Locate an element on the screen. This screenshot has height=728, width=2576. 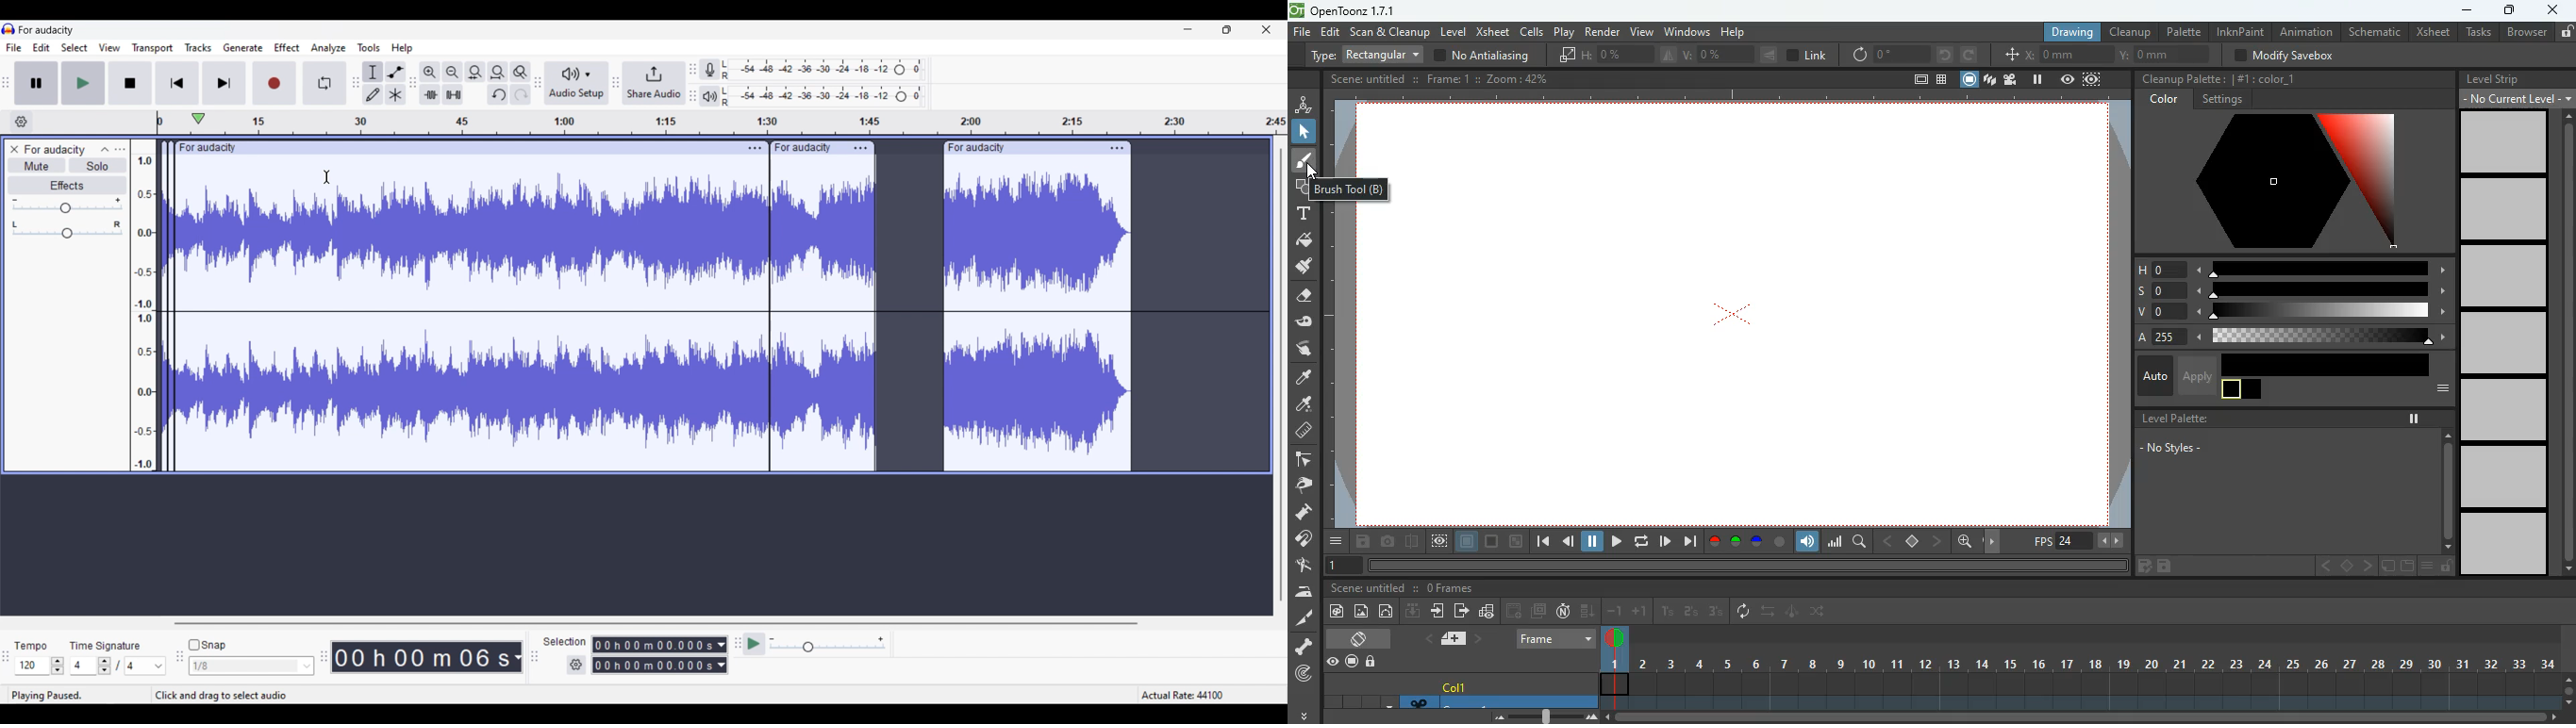
Edit menu is located at coordinates (42, 48).